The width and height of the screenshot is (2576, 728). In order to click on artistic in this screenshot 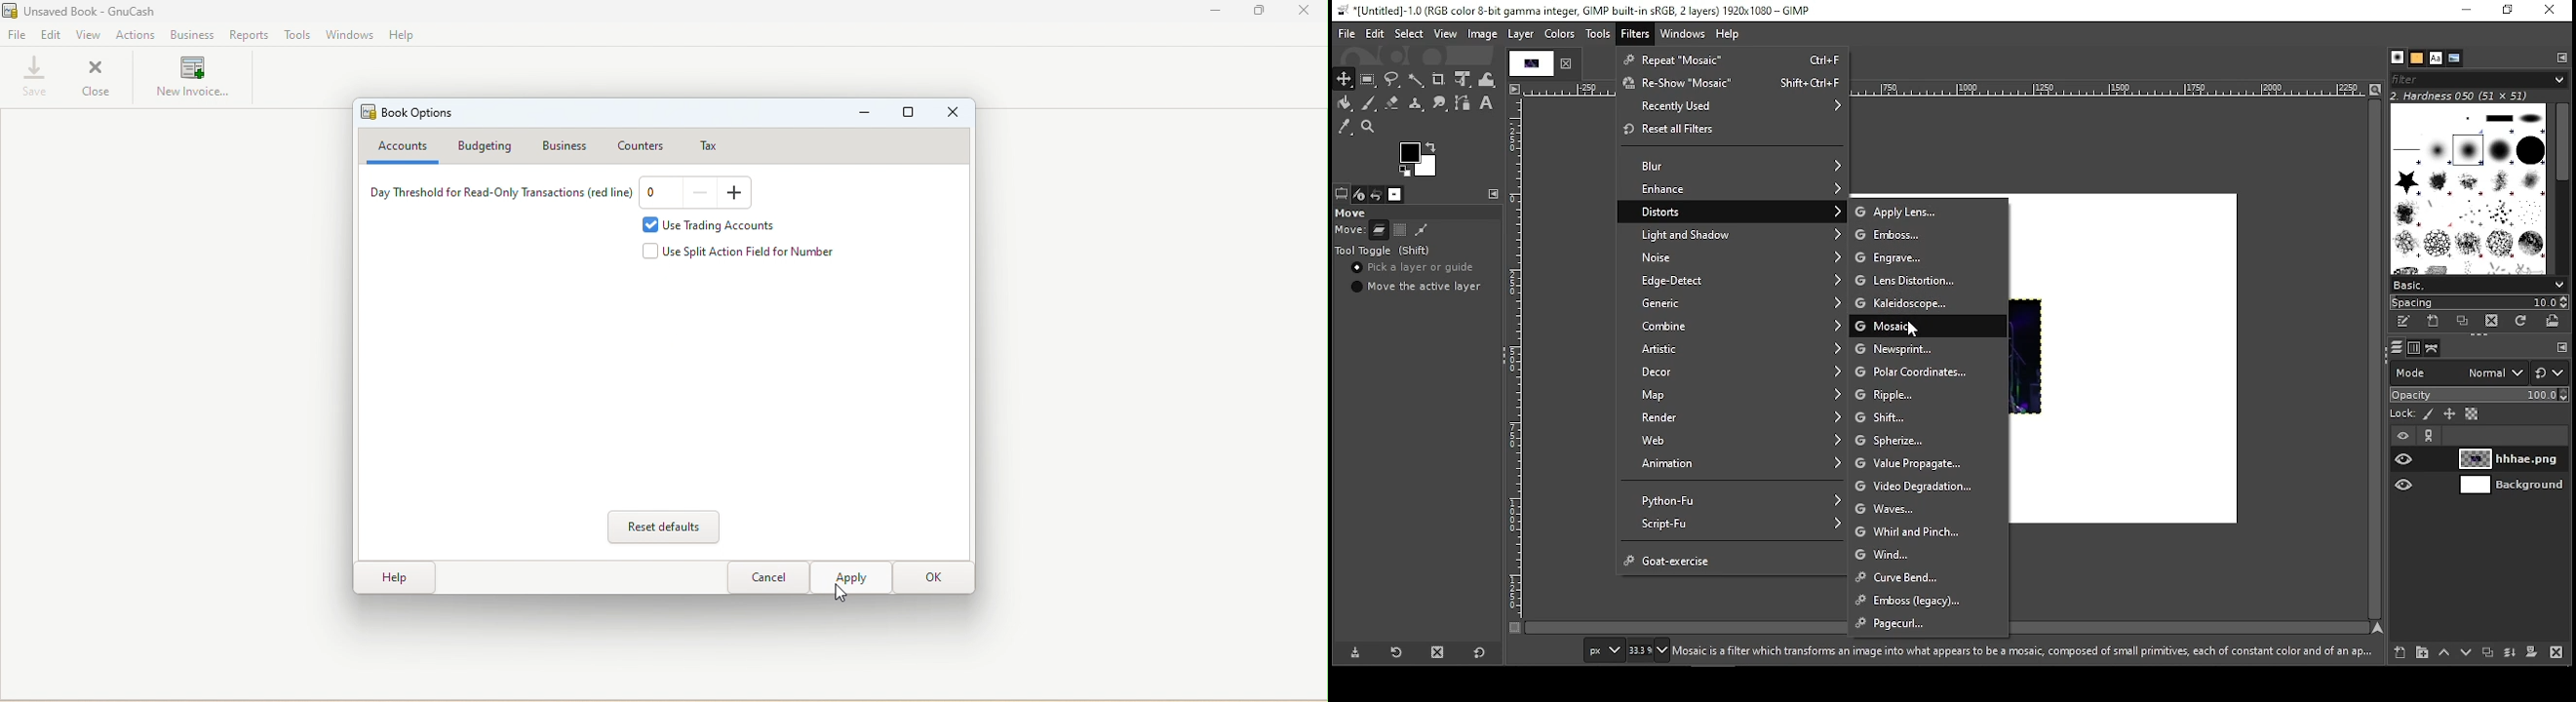, I will do `click(1734, 348)`.